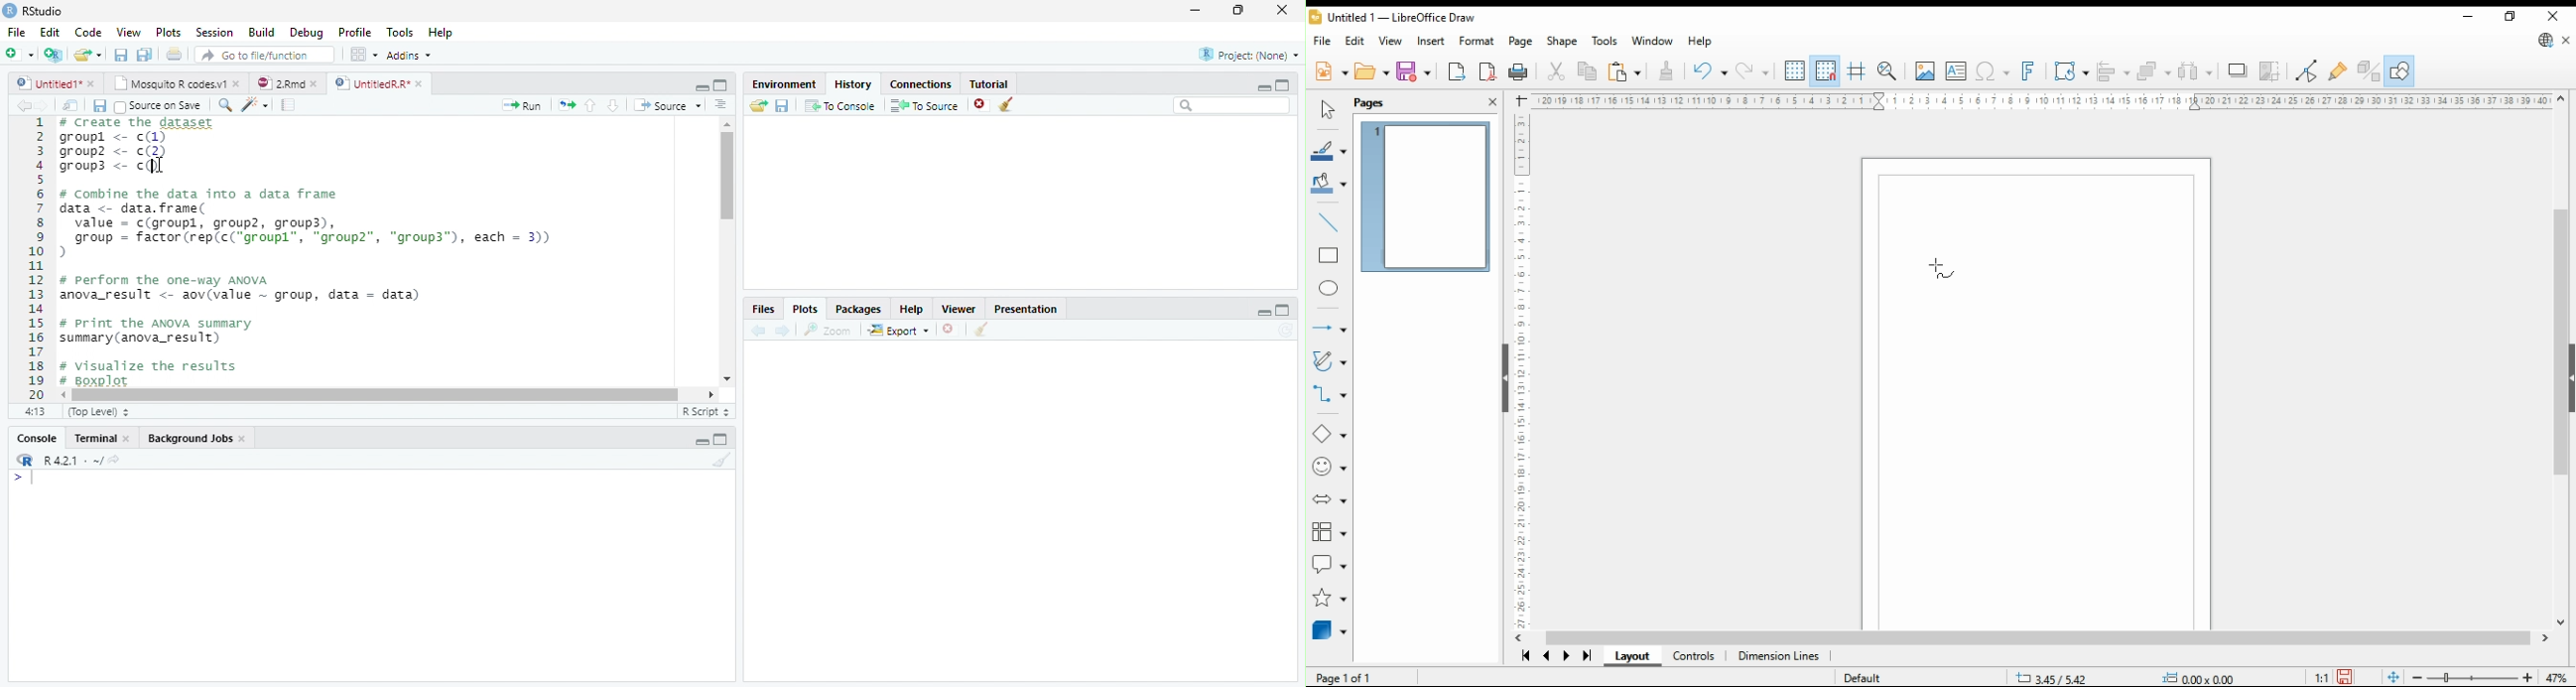 The image size is (2576, 700). What do you see at coordinates (669, 106) in the screenshot?
I see `Source` at bounding box center [669, 106].